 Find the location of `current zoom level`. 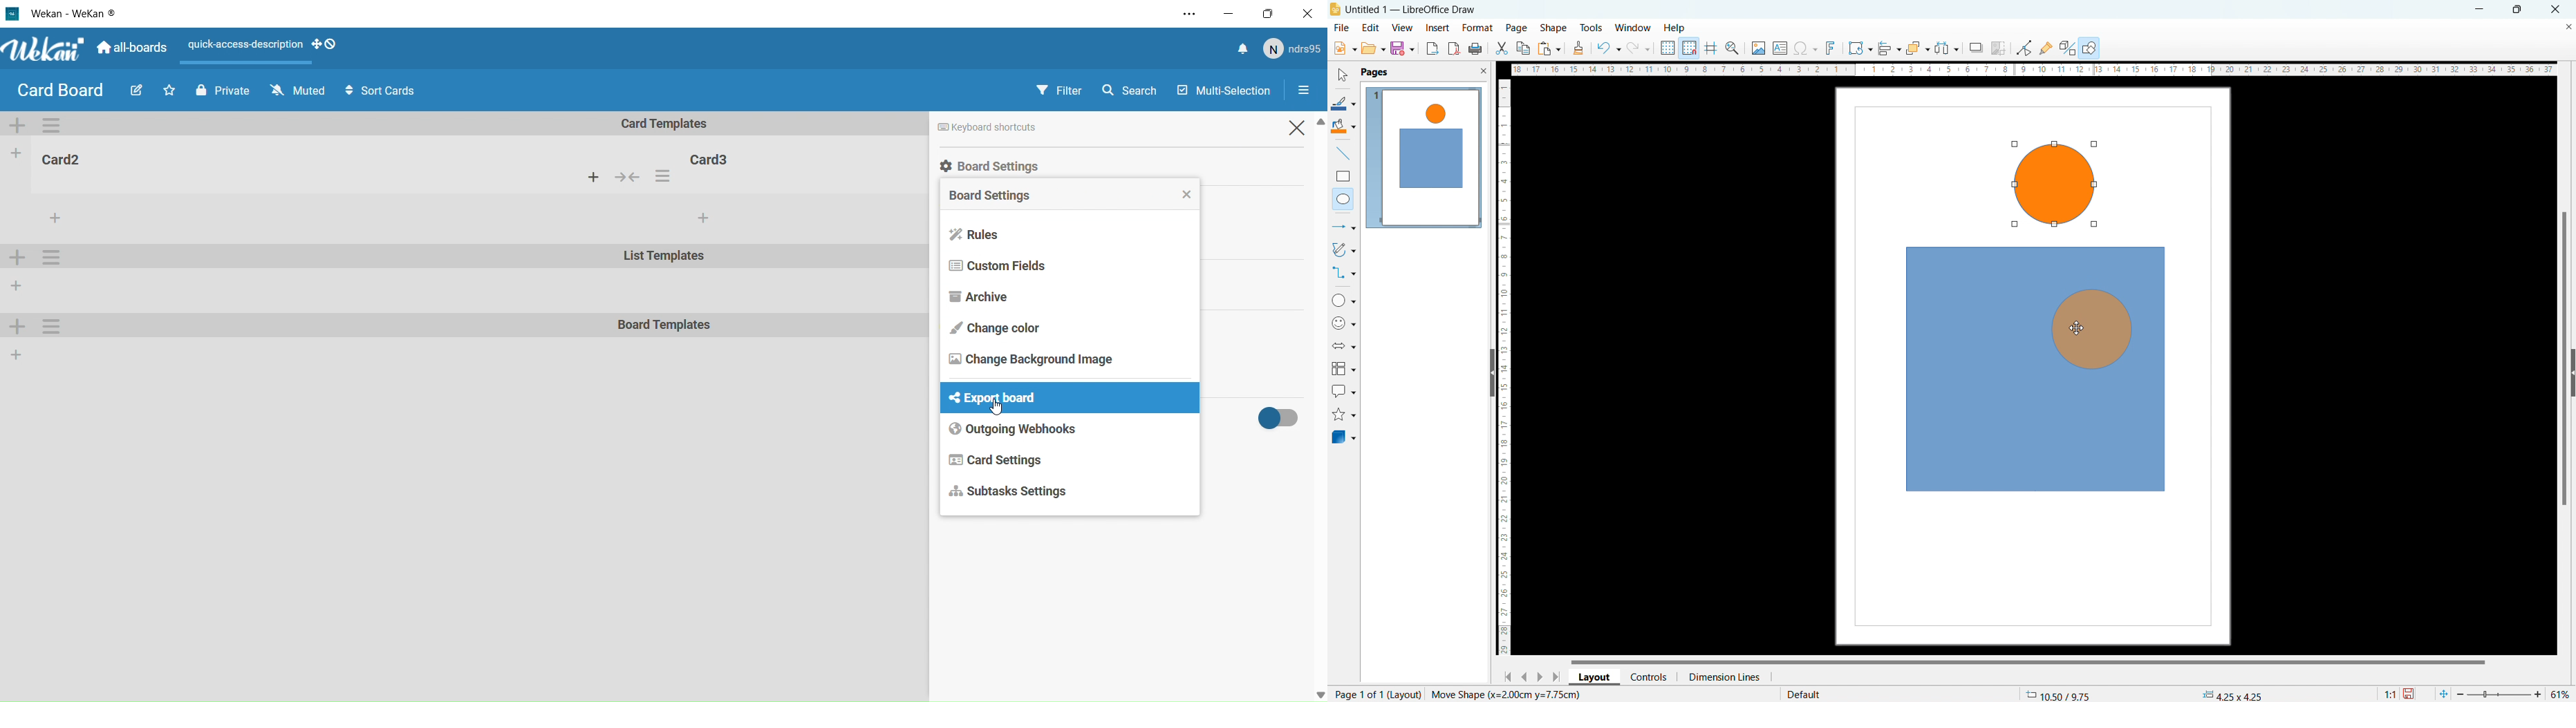

current zoom level is located at coordinates (2561, 694).